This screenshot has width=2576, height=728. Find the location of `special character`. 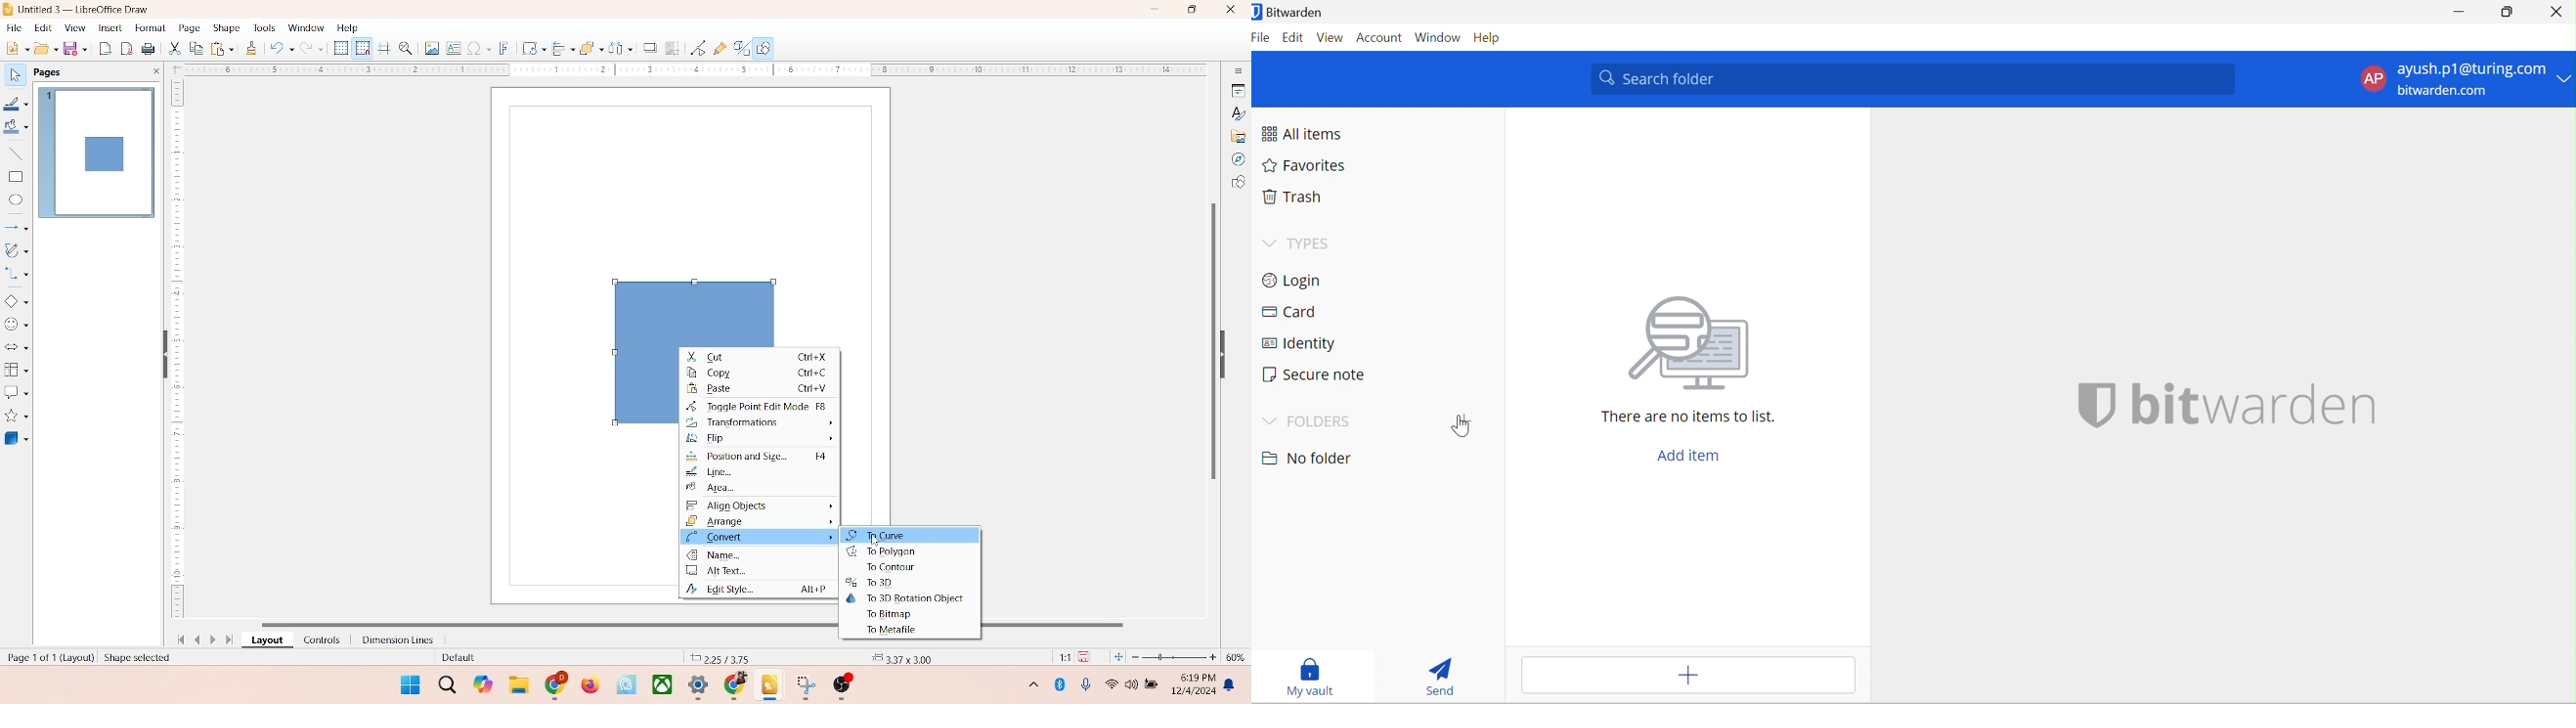

special character is located at coordinates (479, 48).